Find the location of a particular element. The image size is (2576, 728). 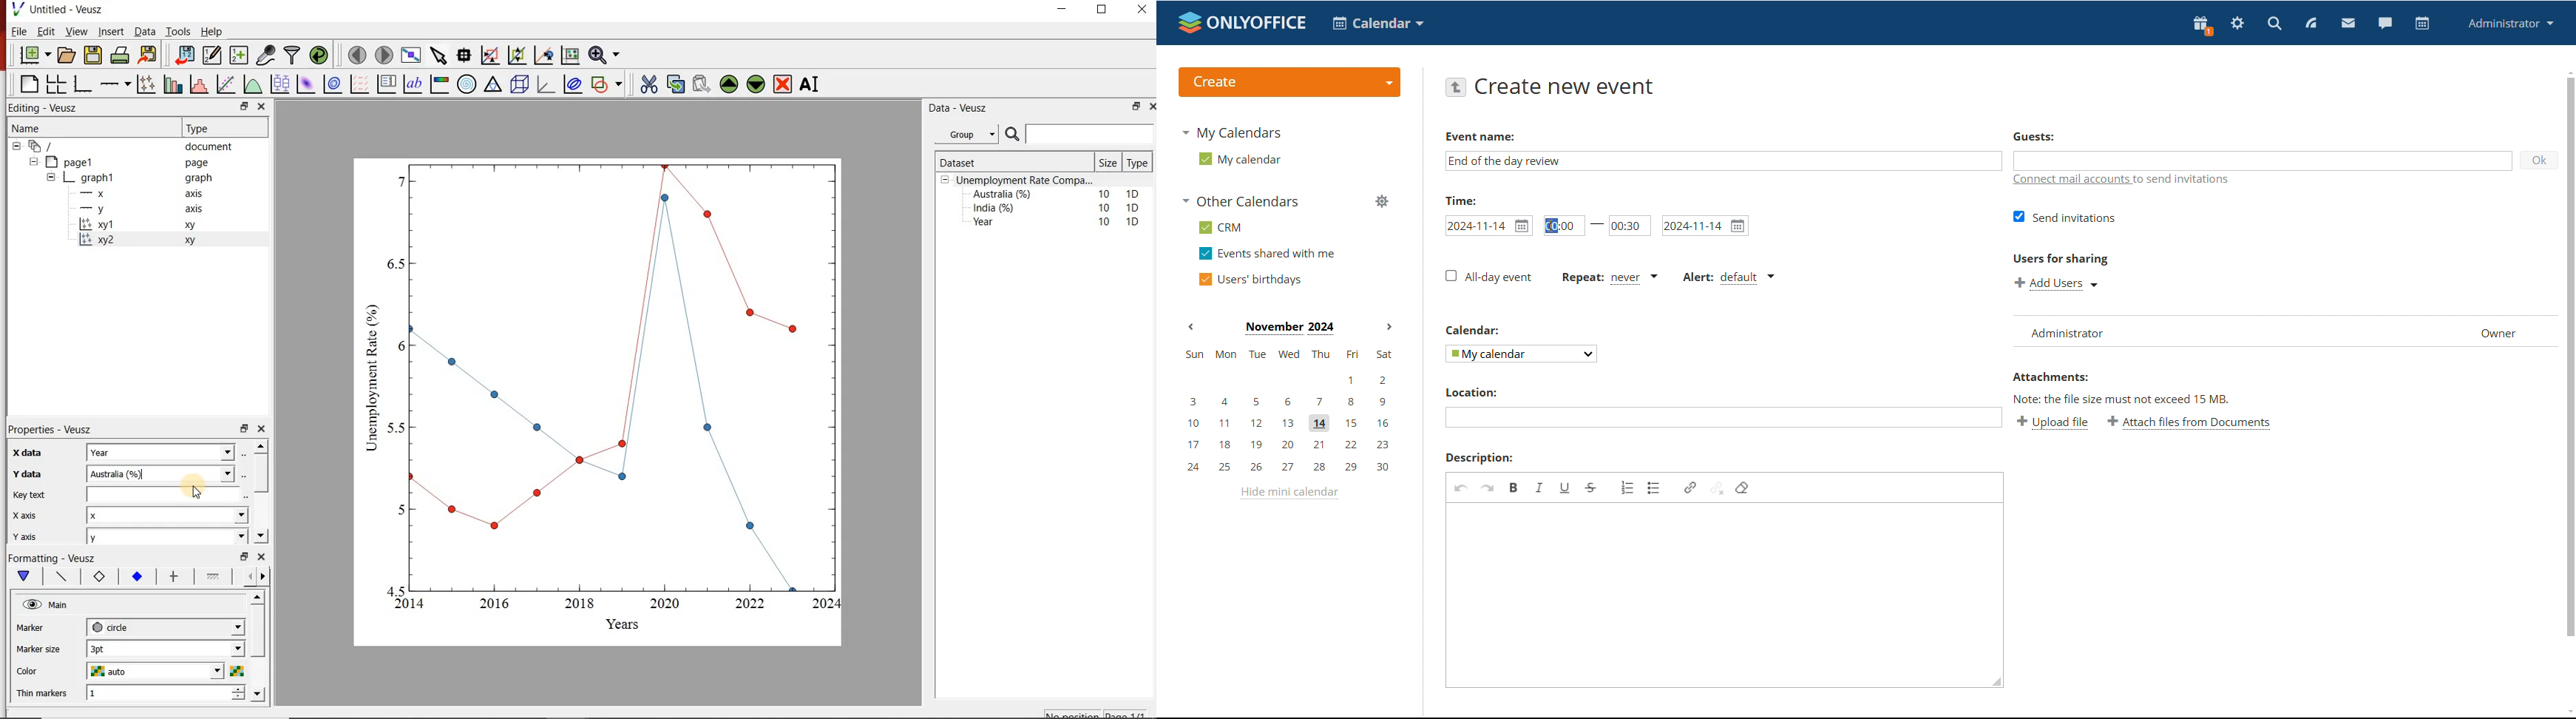

India (%) 10 1D is located at coordinates (1057, 207).